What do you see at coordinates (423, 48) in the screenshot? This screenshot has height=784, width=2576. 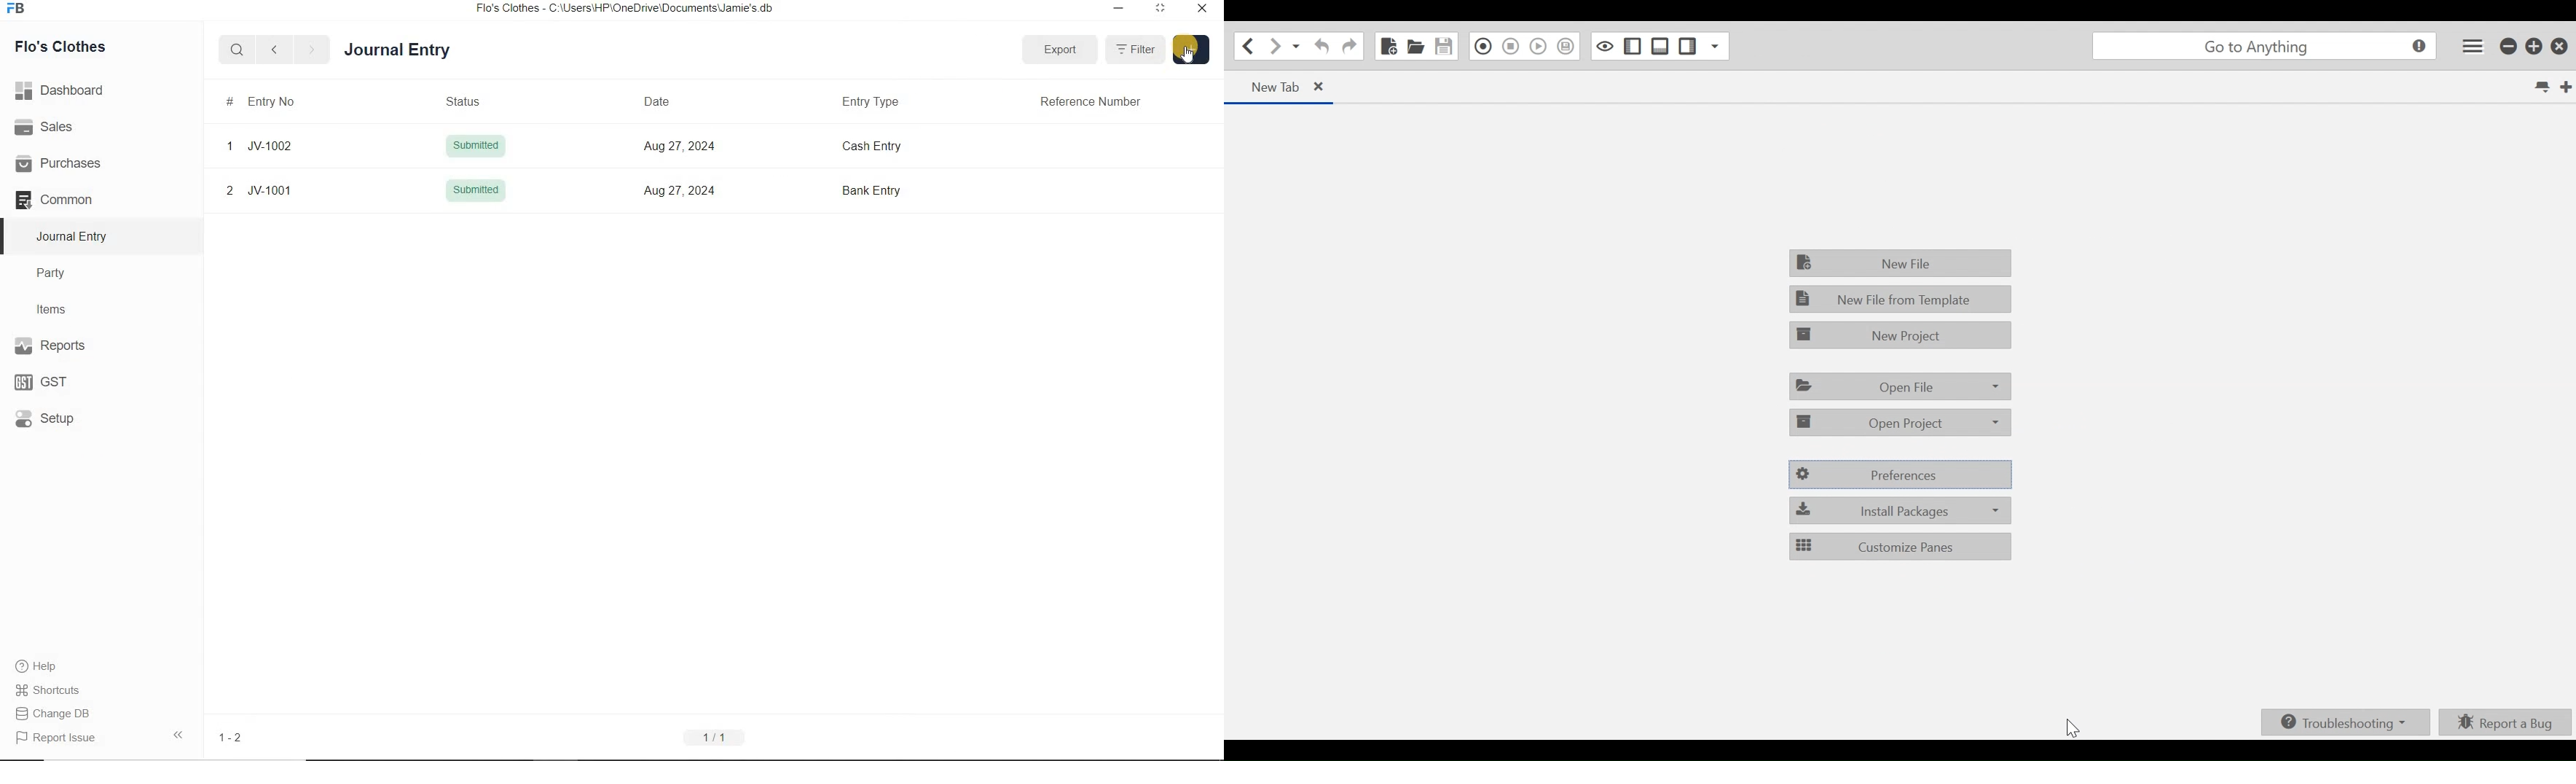 I see `Journal Entry` at bounding box center [423, 48].